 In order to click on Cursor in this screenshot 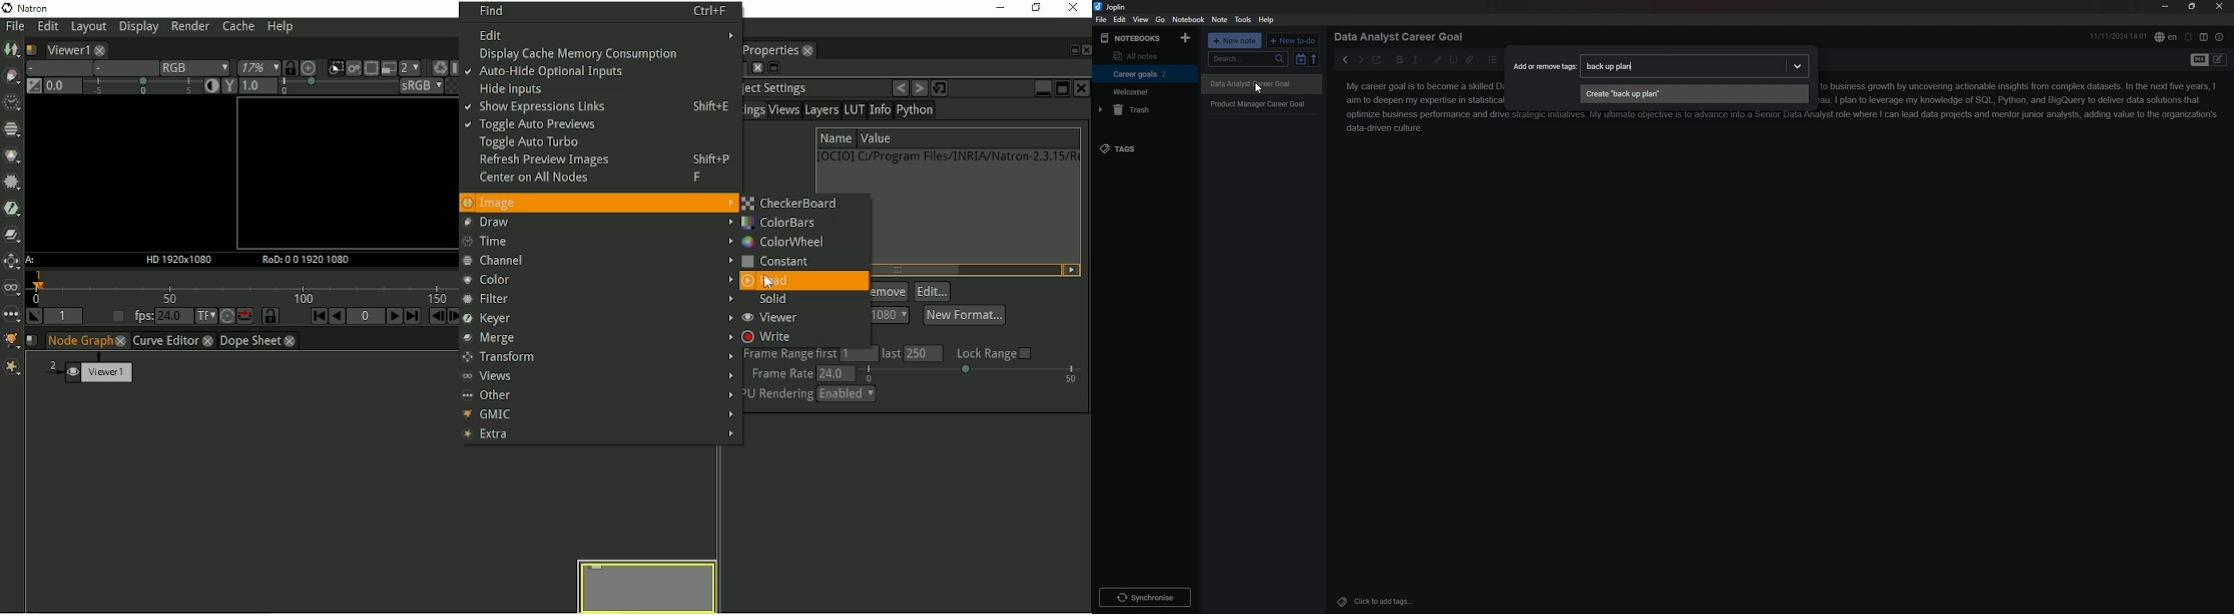, I will do `click(1258, 89)`.